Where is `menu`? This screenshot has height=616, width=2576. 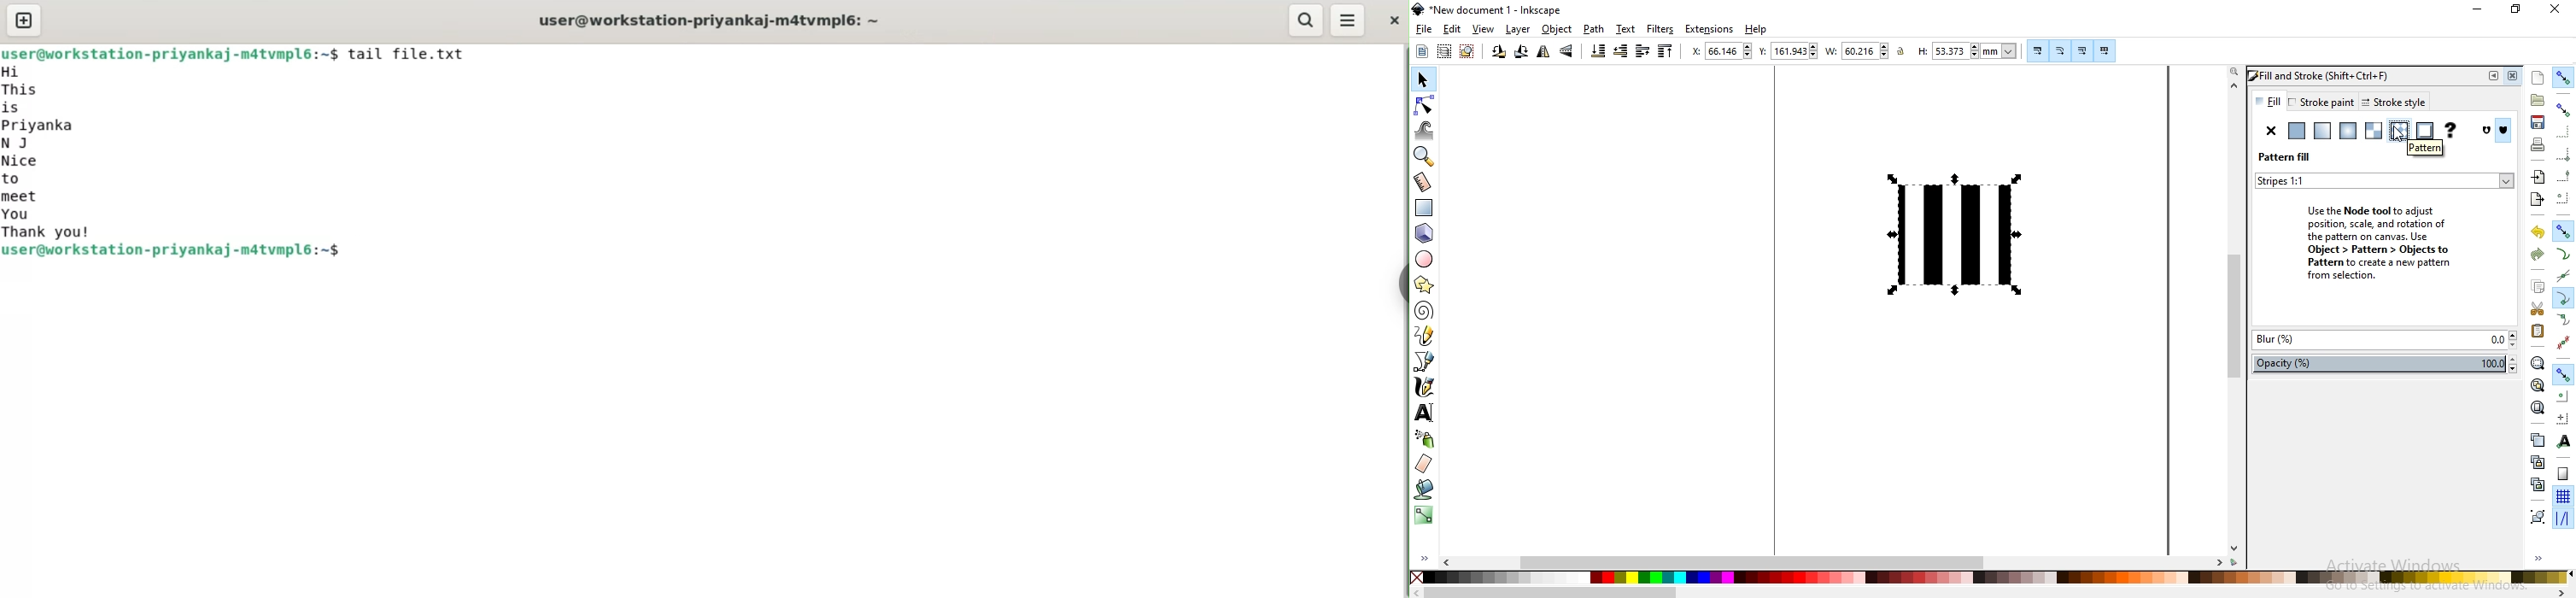 menu is located at coordinates (1347, 21).